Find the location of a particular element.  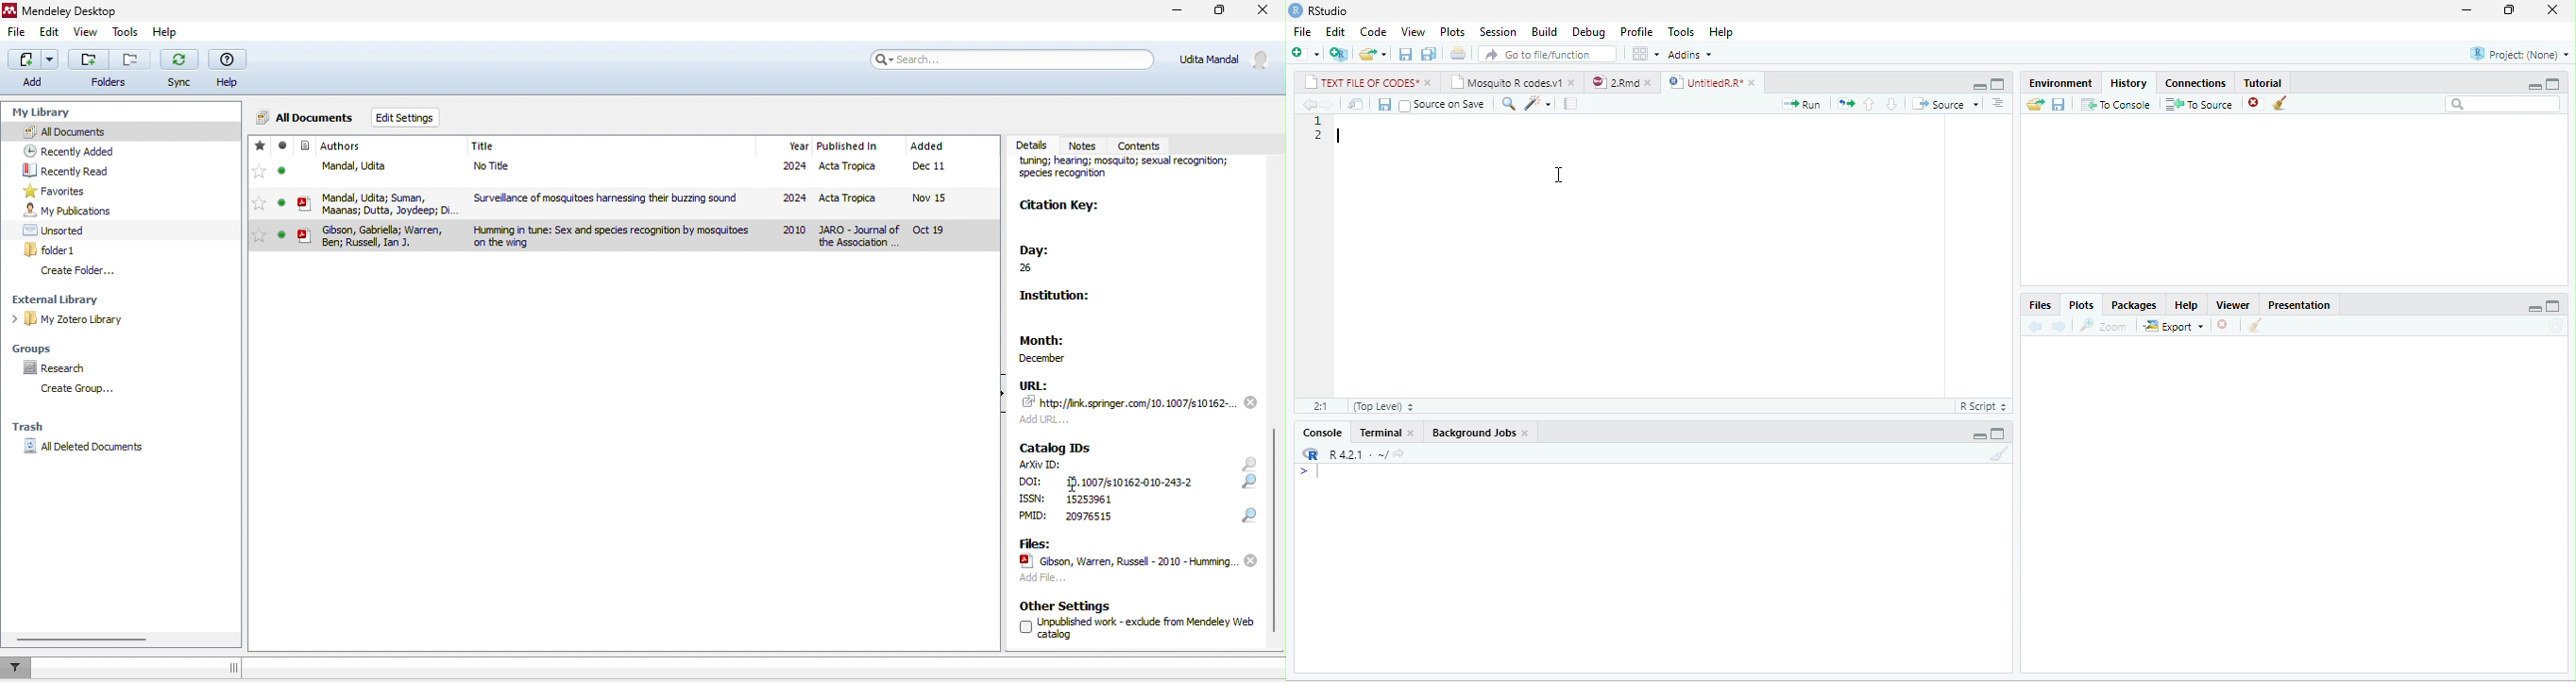

To console is located at coordinates (2116, 104).